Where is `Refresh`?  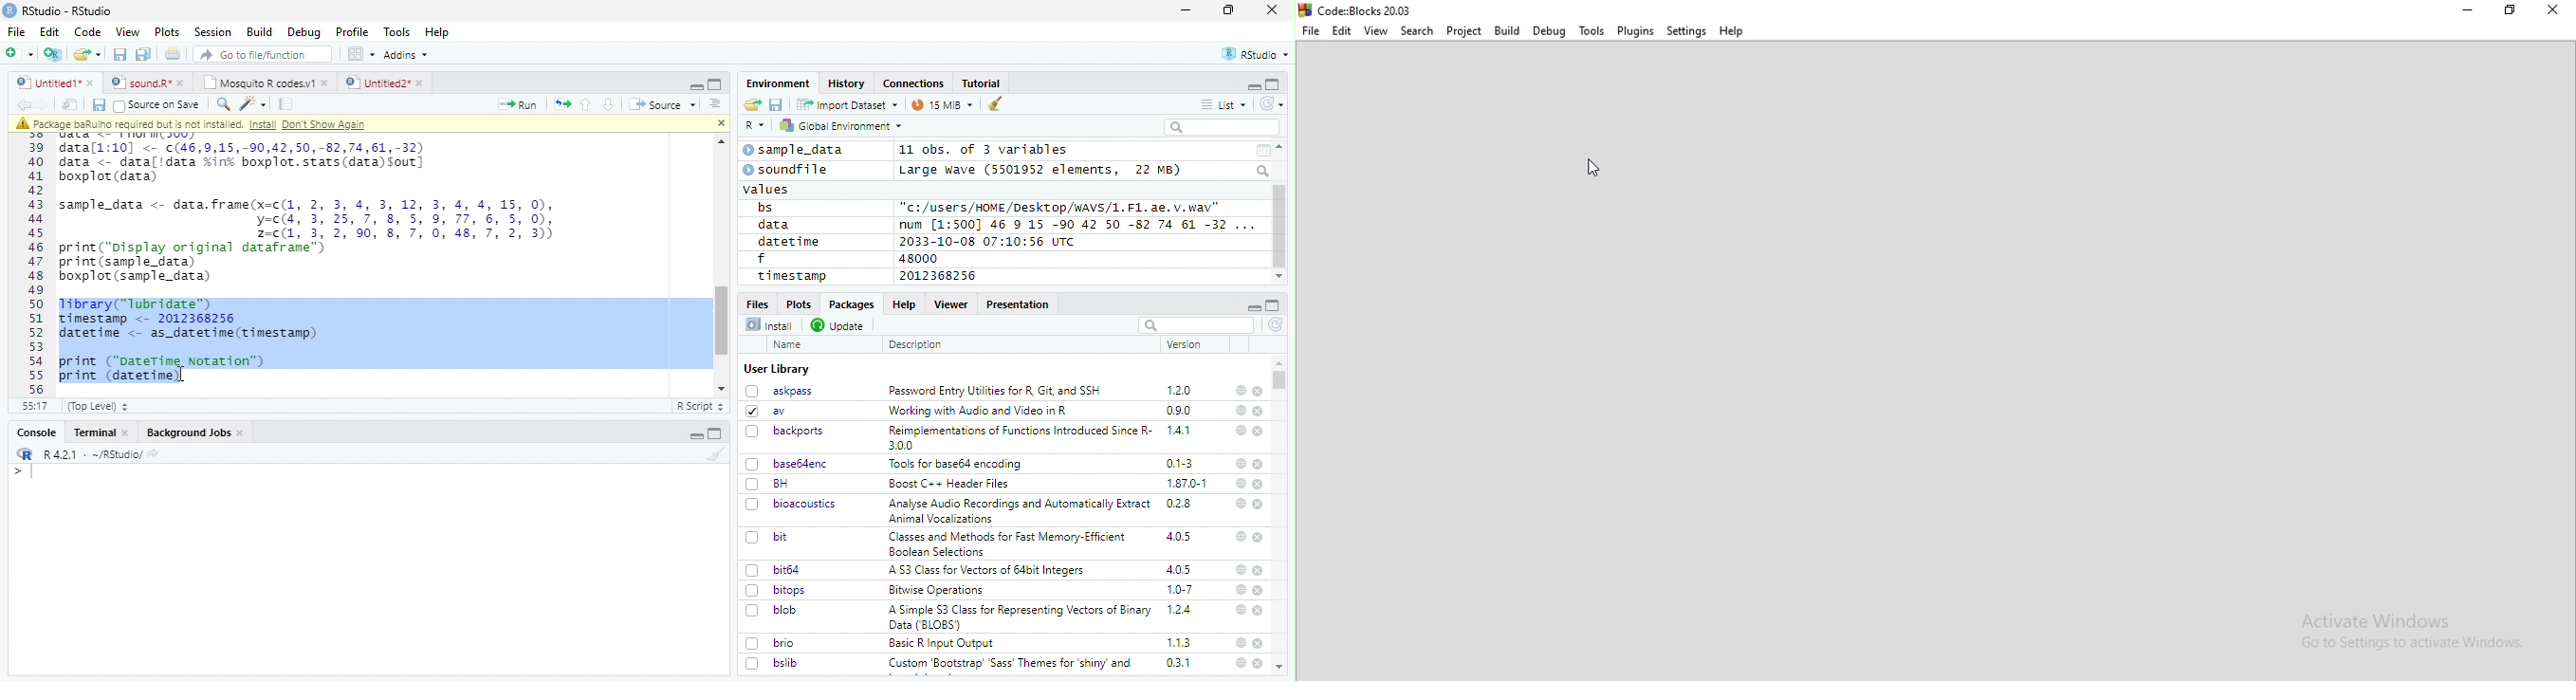
Refresh is located at coordinates (1277, 326).